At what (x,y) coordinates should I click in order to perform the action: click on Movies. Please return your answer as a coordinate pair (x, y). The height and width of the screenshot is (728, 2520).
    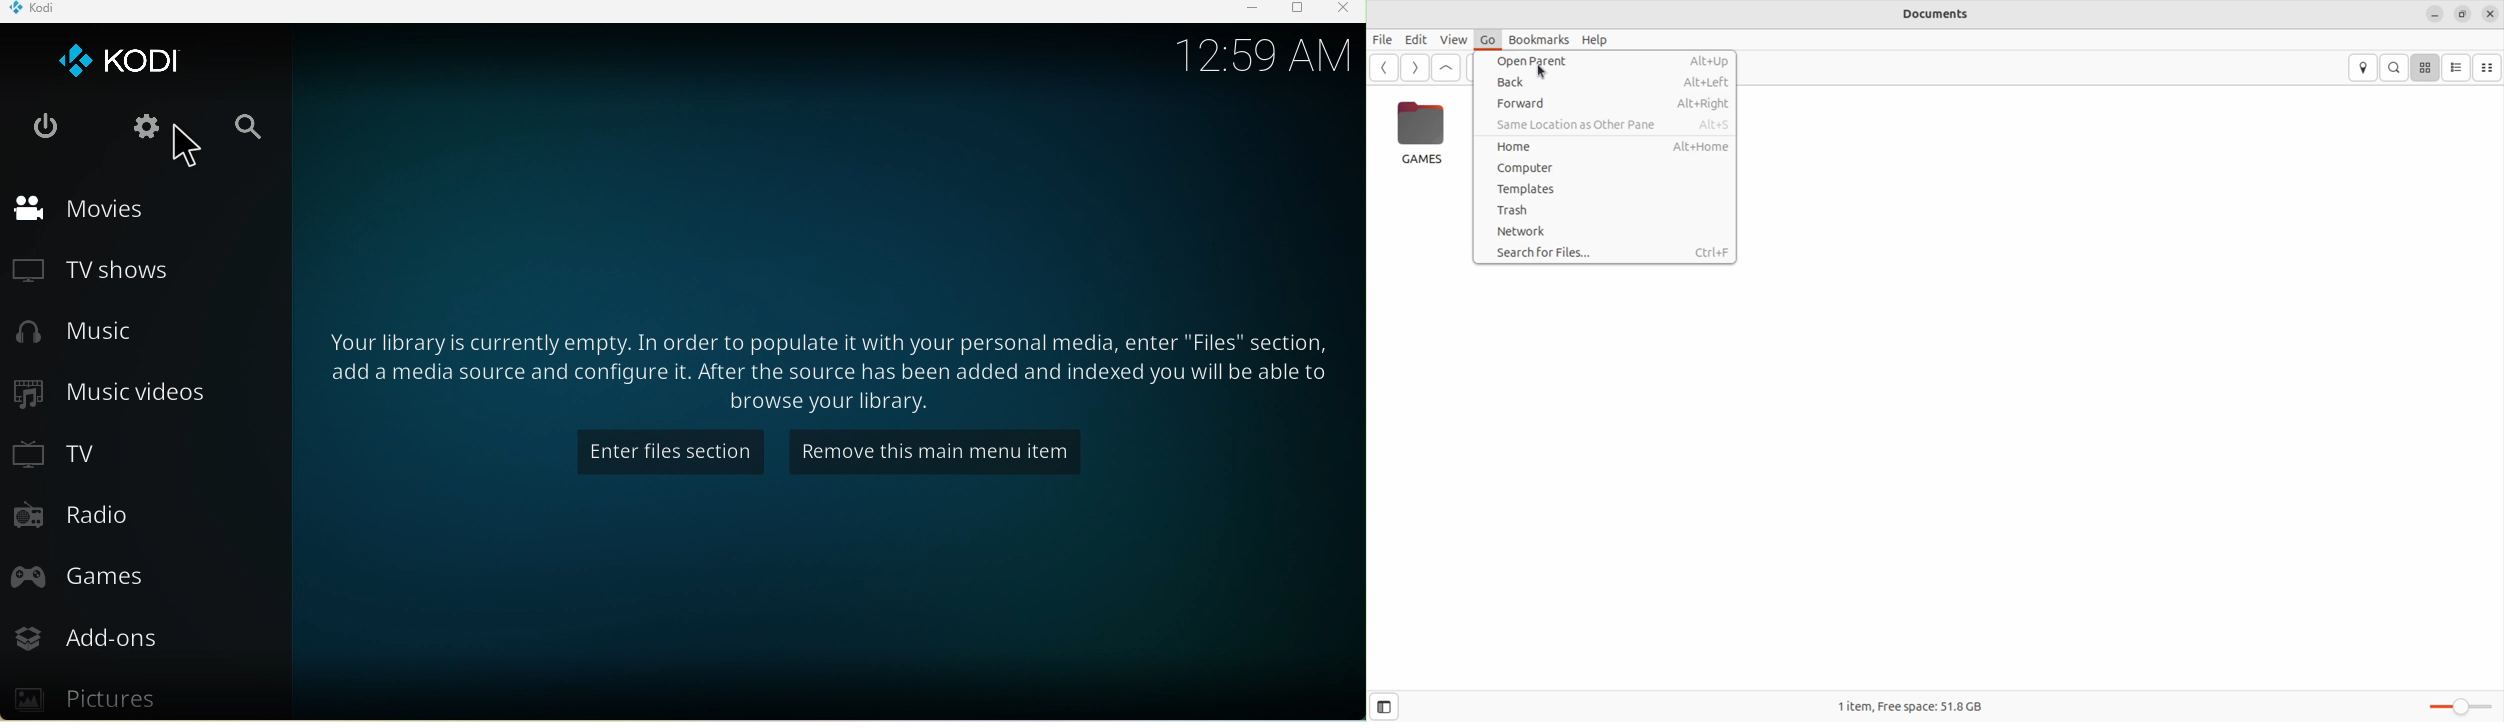
    Looking at the image, I should click on (82, 206).